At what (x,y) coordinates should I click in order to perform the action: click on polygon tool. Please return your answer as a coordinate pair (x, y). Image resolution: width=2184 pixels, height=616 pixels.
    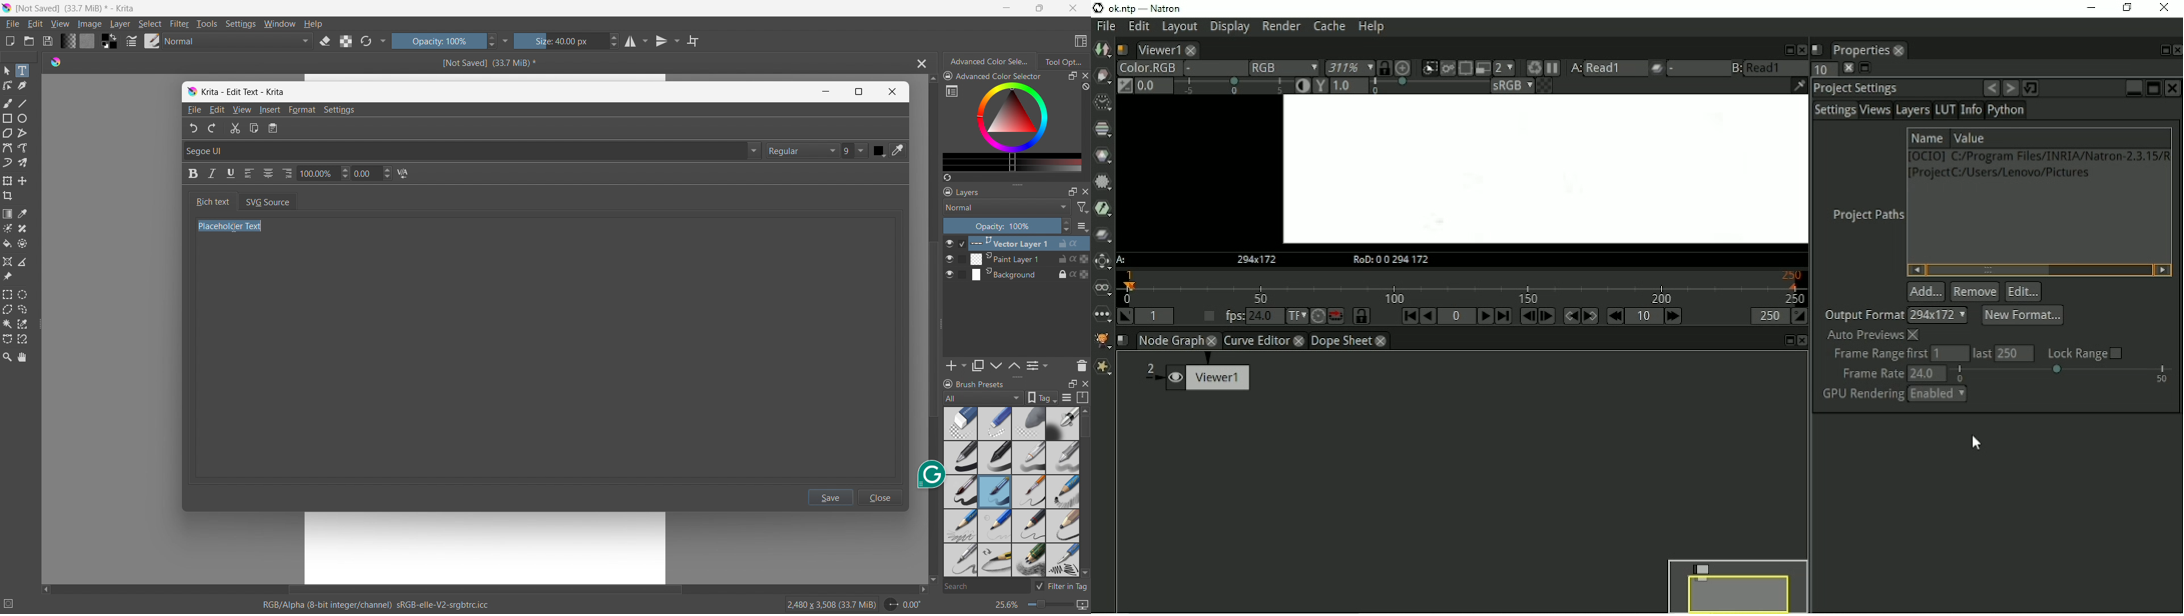
    Looking at the image, I should click on (7, 134).